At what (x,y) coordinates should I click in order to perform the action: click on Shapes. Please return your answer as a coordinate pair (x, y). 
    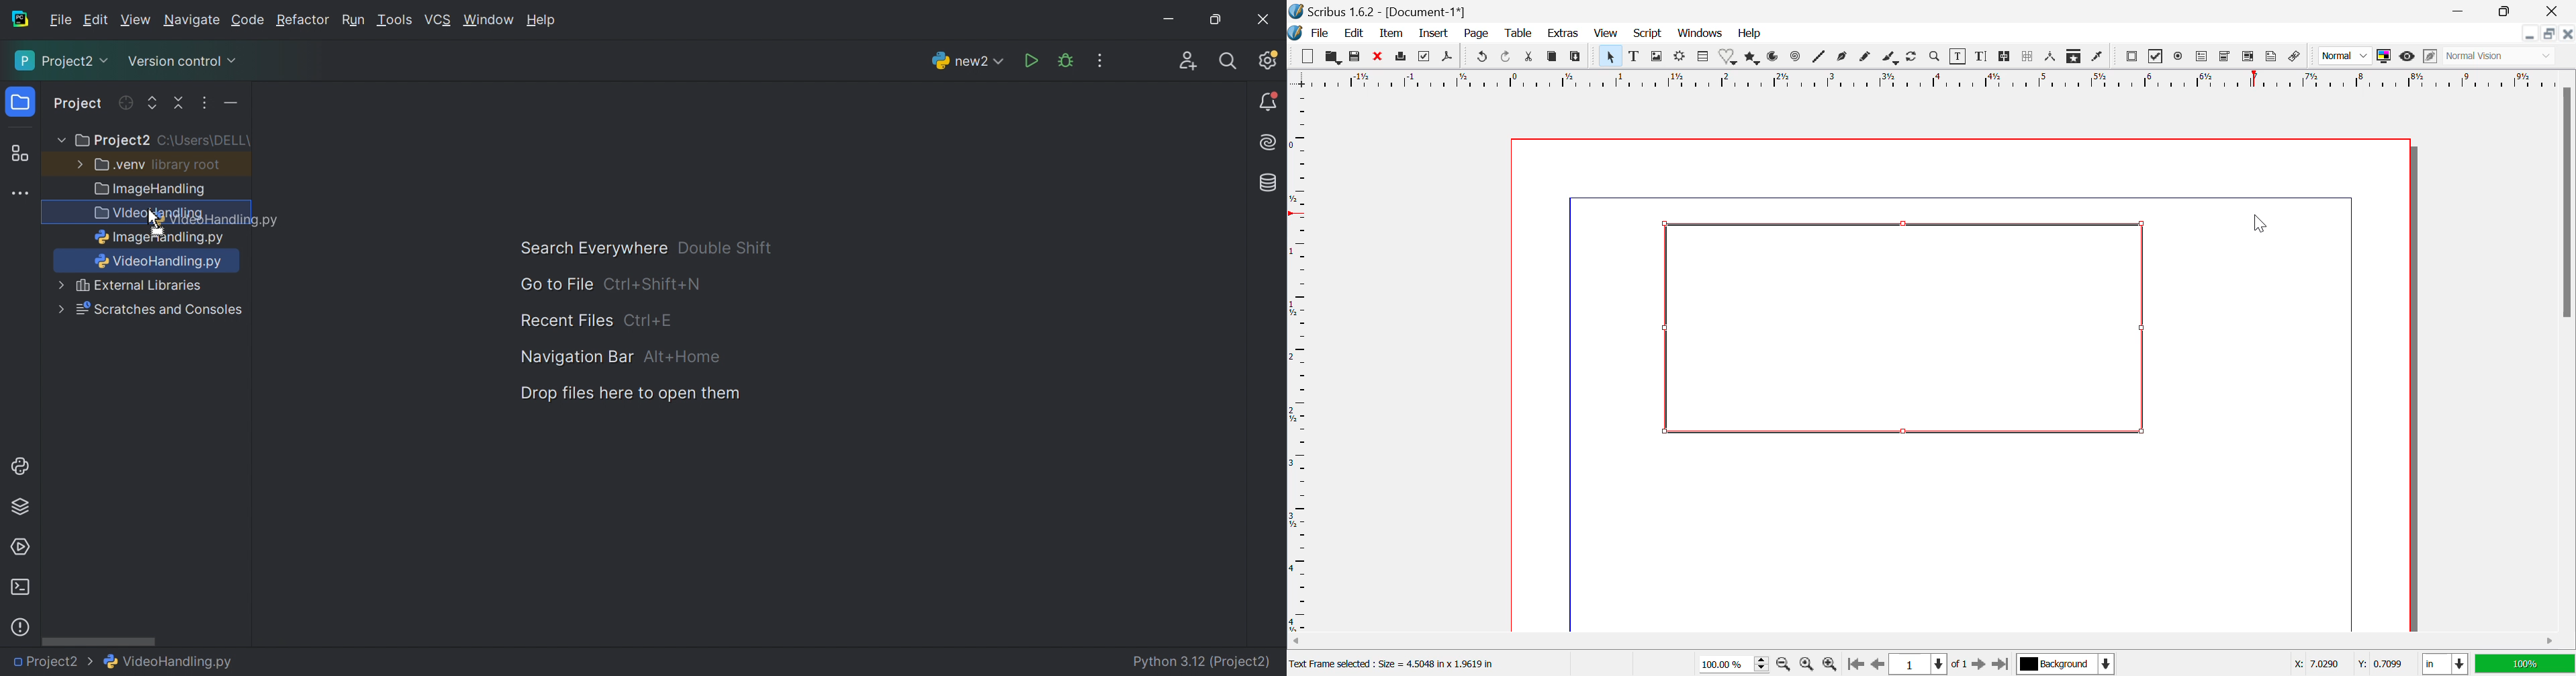
    Looking at the image, I should click on (1730, 58).